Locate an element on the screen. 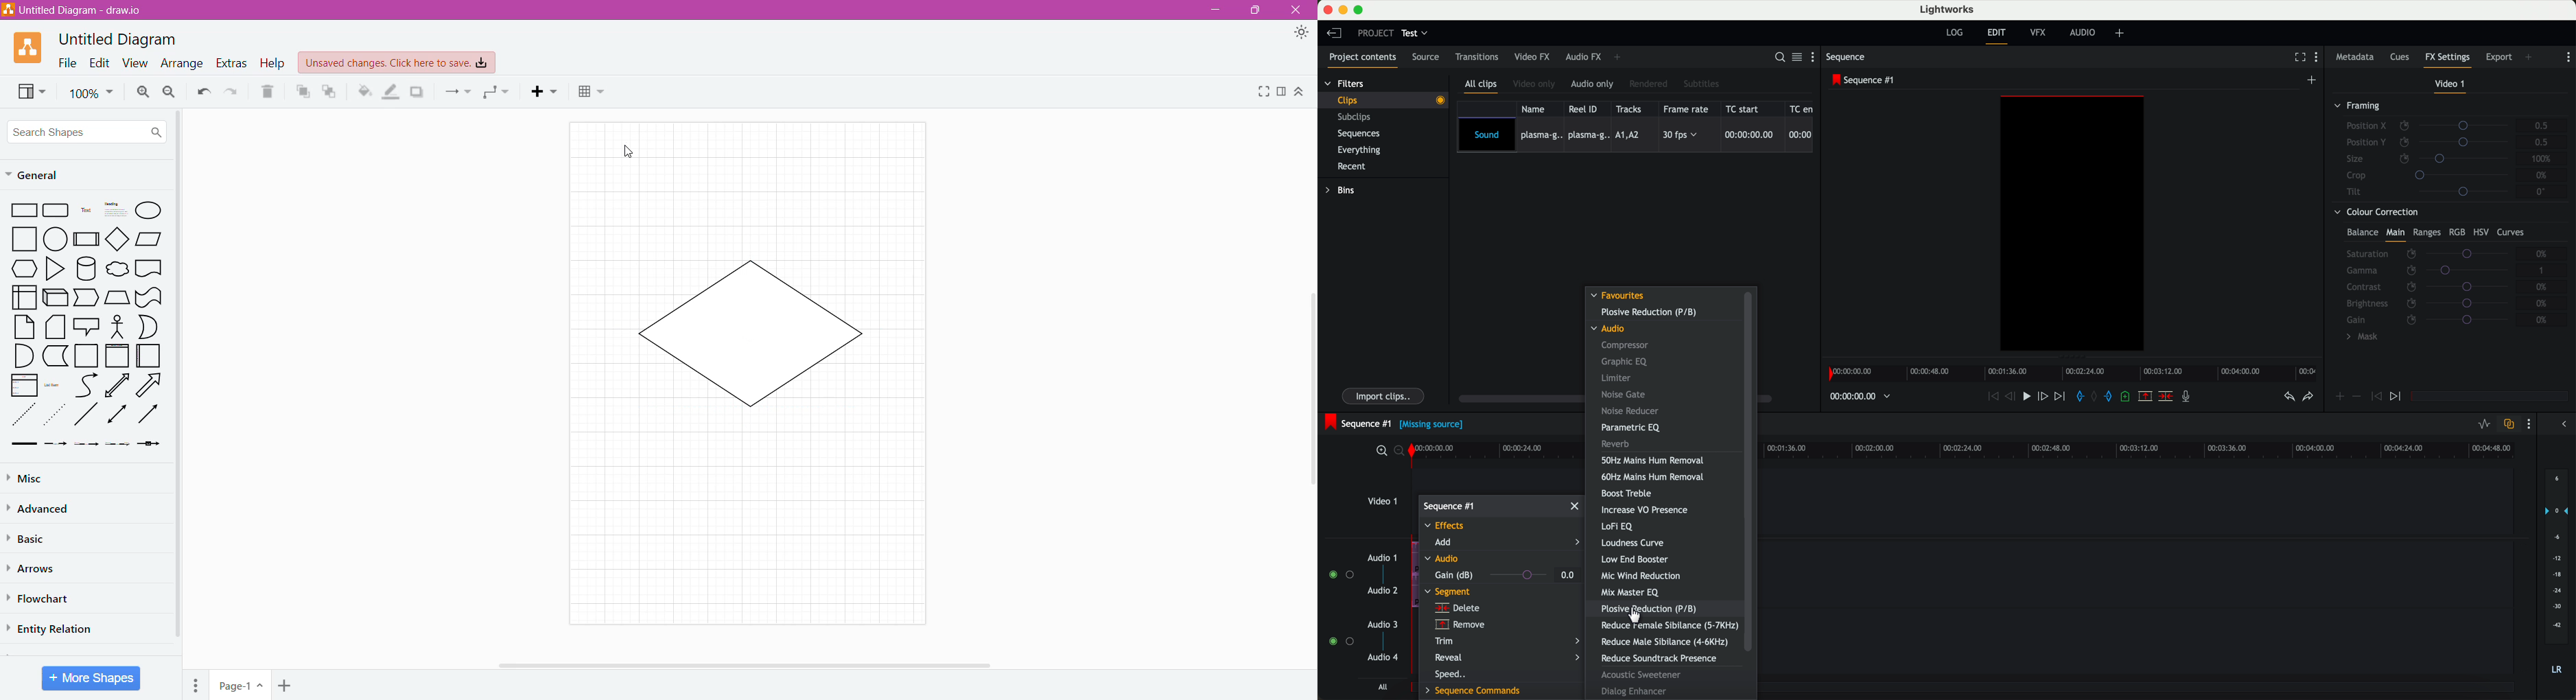  Restore Down is located at coordinates (1258, 10).